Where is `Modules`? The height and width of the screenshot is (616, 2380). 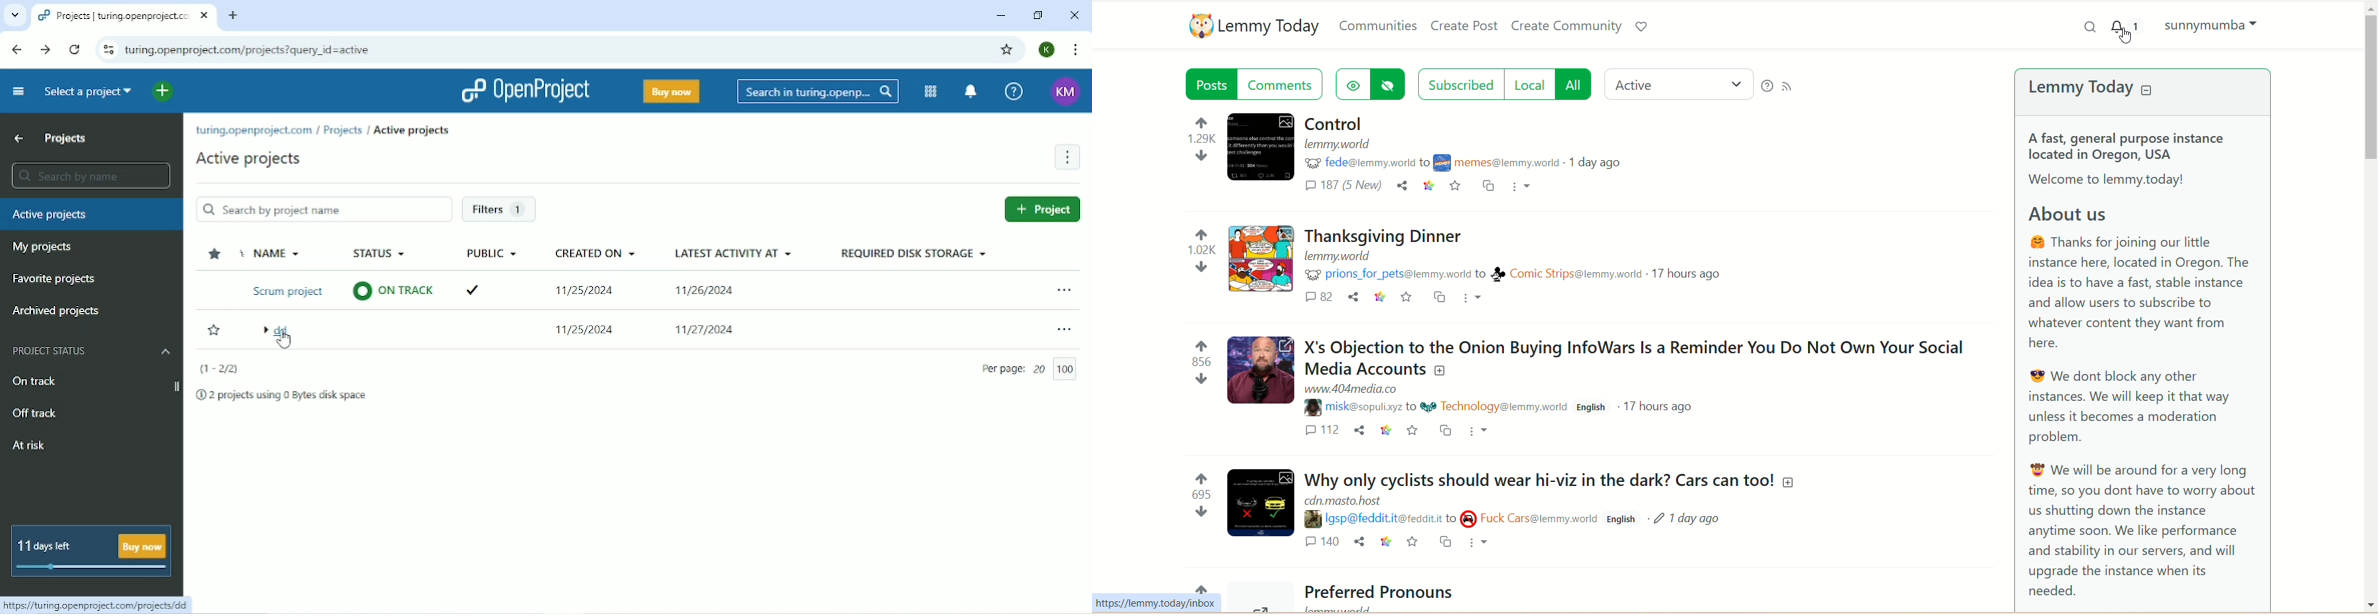 Modules is located at coordinates (930, 91).